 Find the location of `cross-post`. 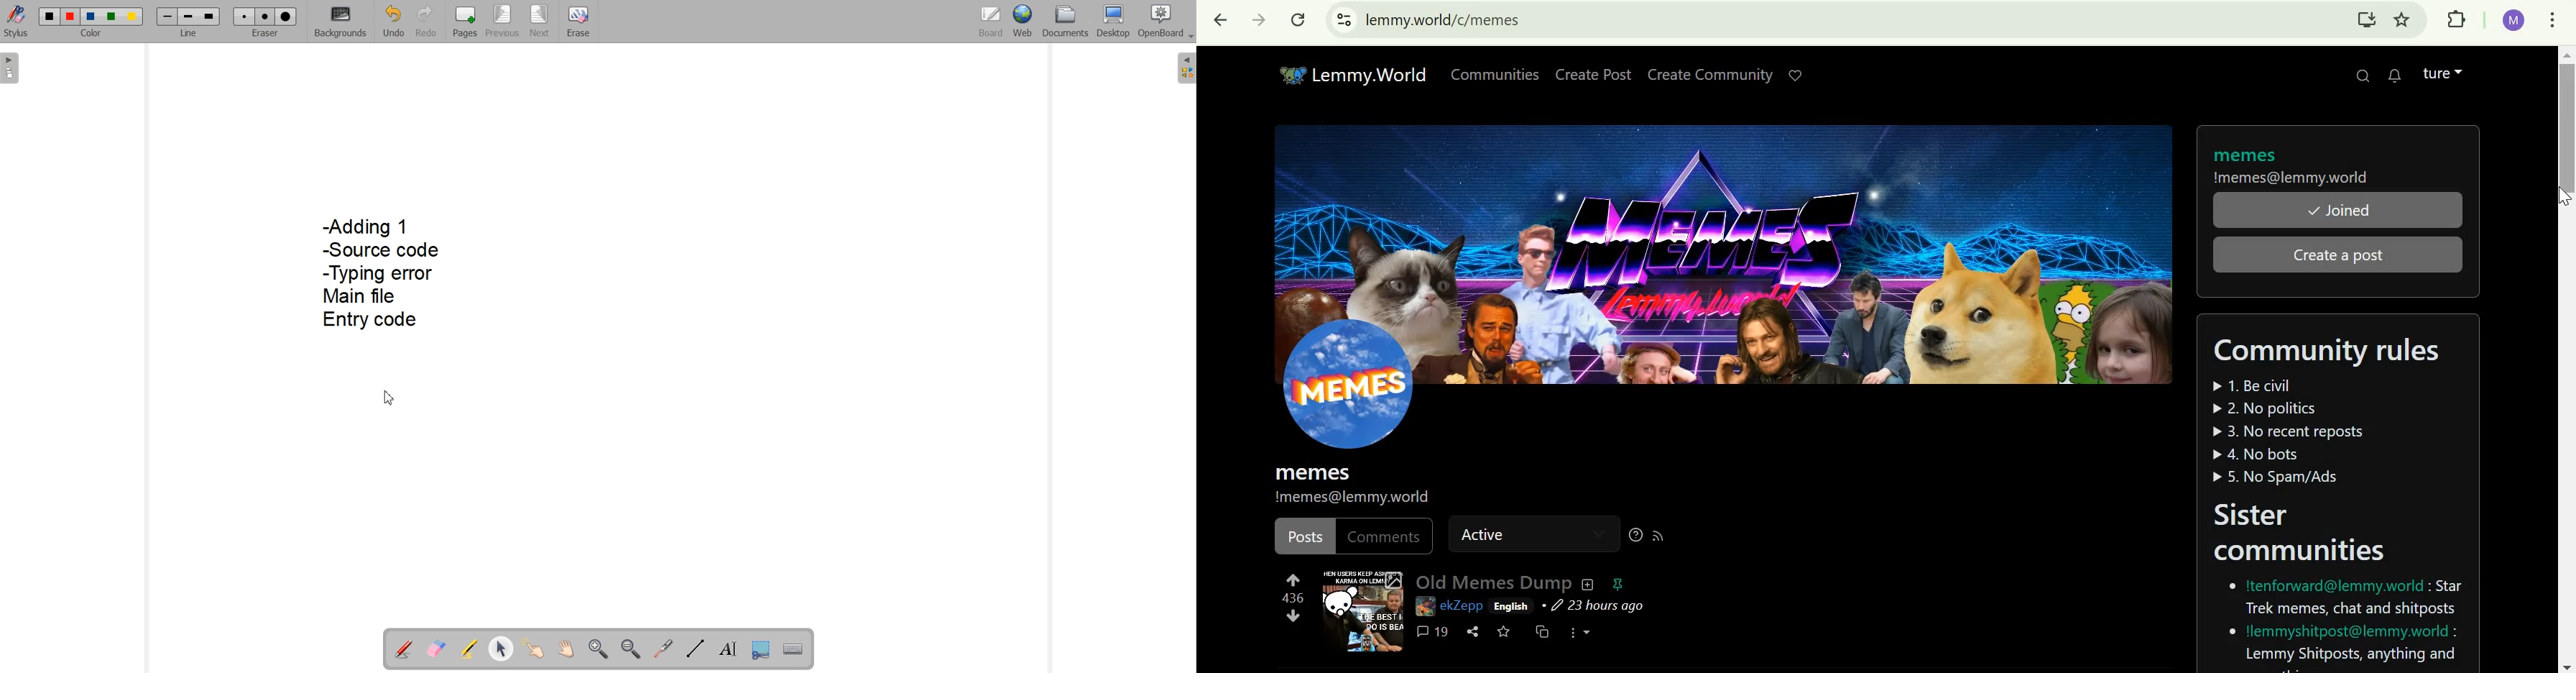

cross-post is located at coordinates (1543, 632).